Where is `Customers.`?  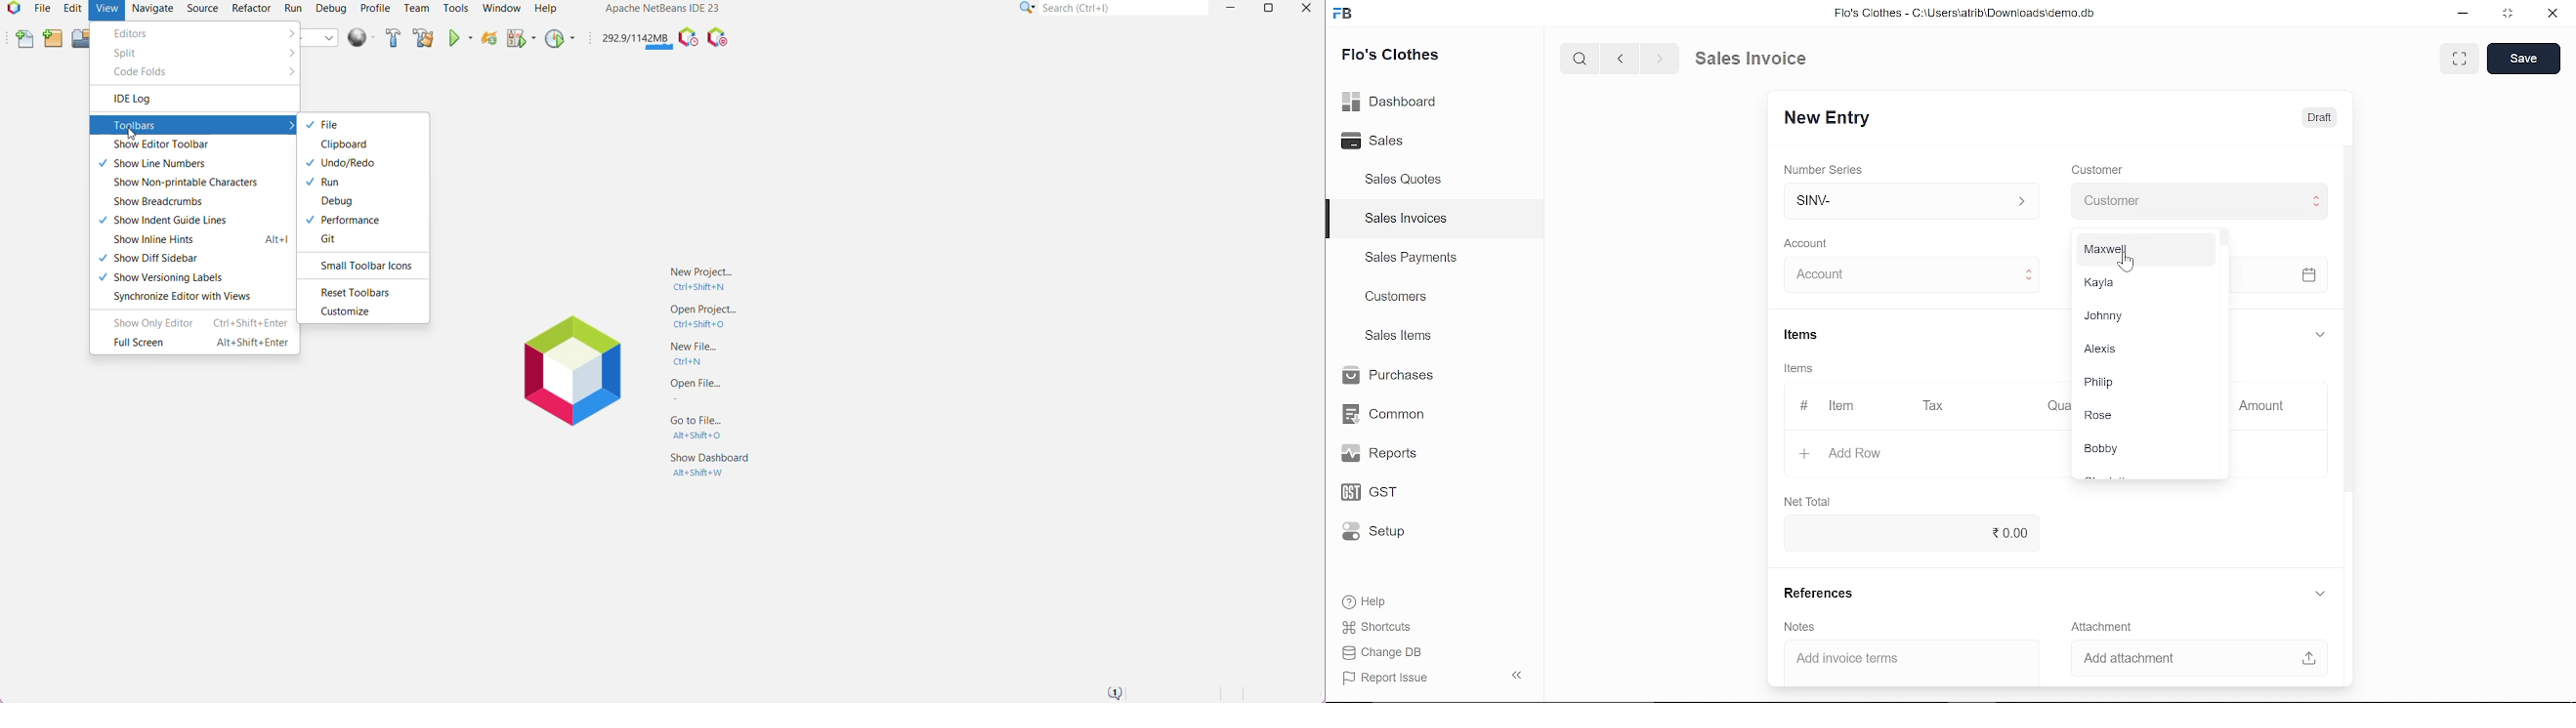
Customers. is located at coordinates (1397, 297).